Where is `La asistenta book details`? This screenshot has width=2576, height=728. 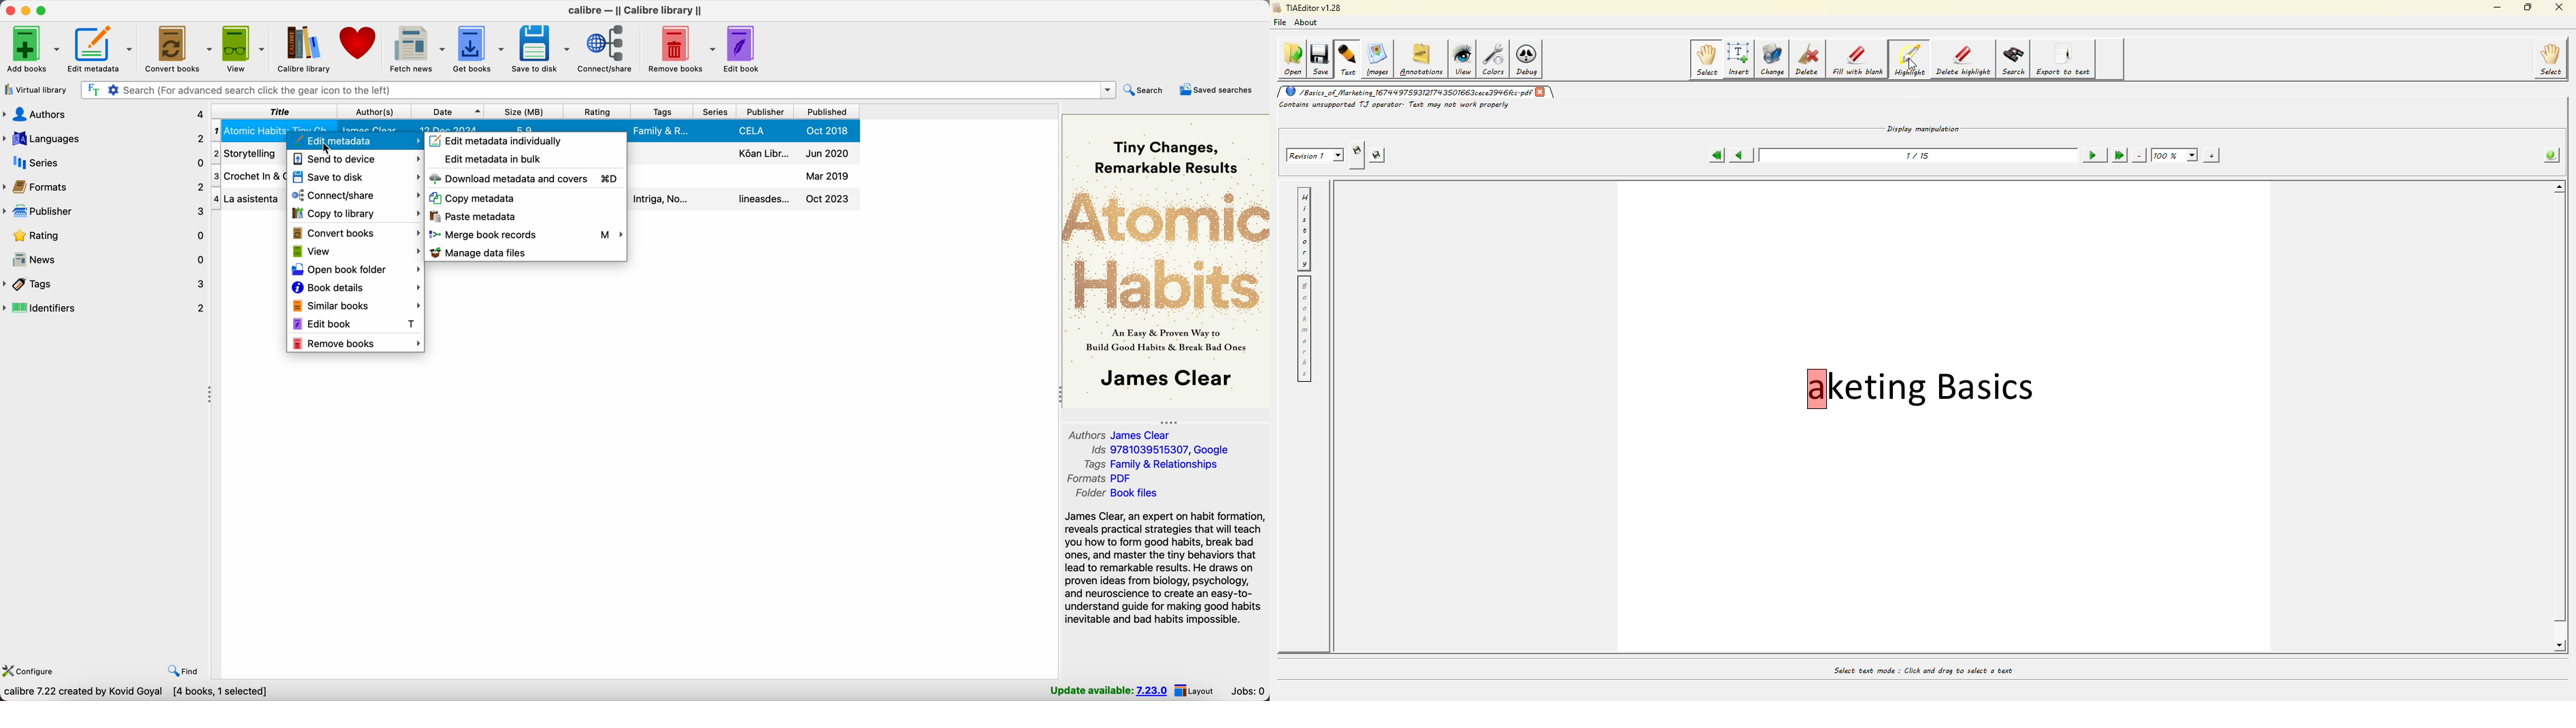 La asistenta book details is located at coordinates (249, 199).